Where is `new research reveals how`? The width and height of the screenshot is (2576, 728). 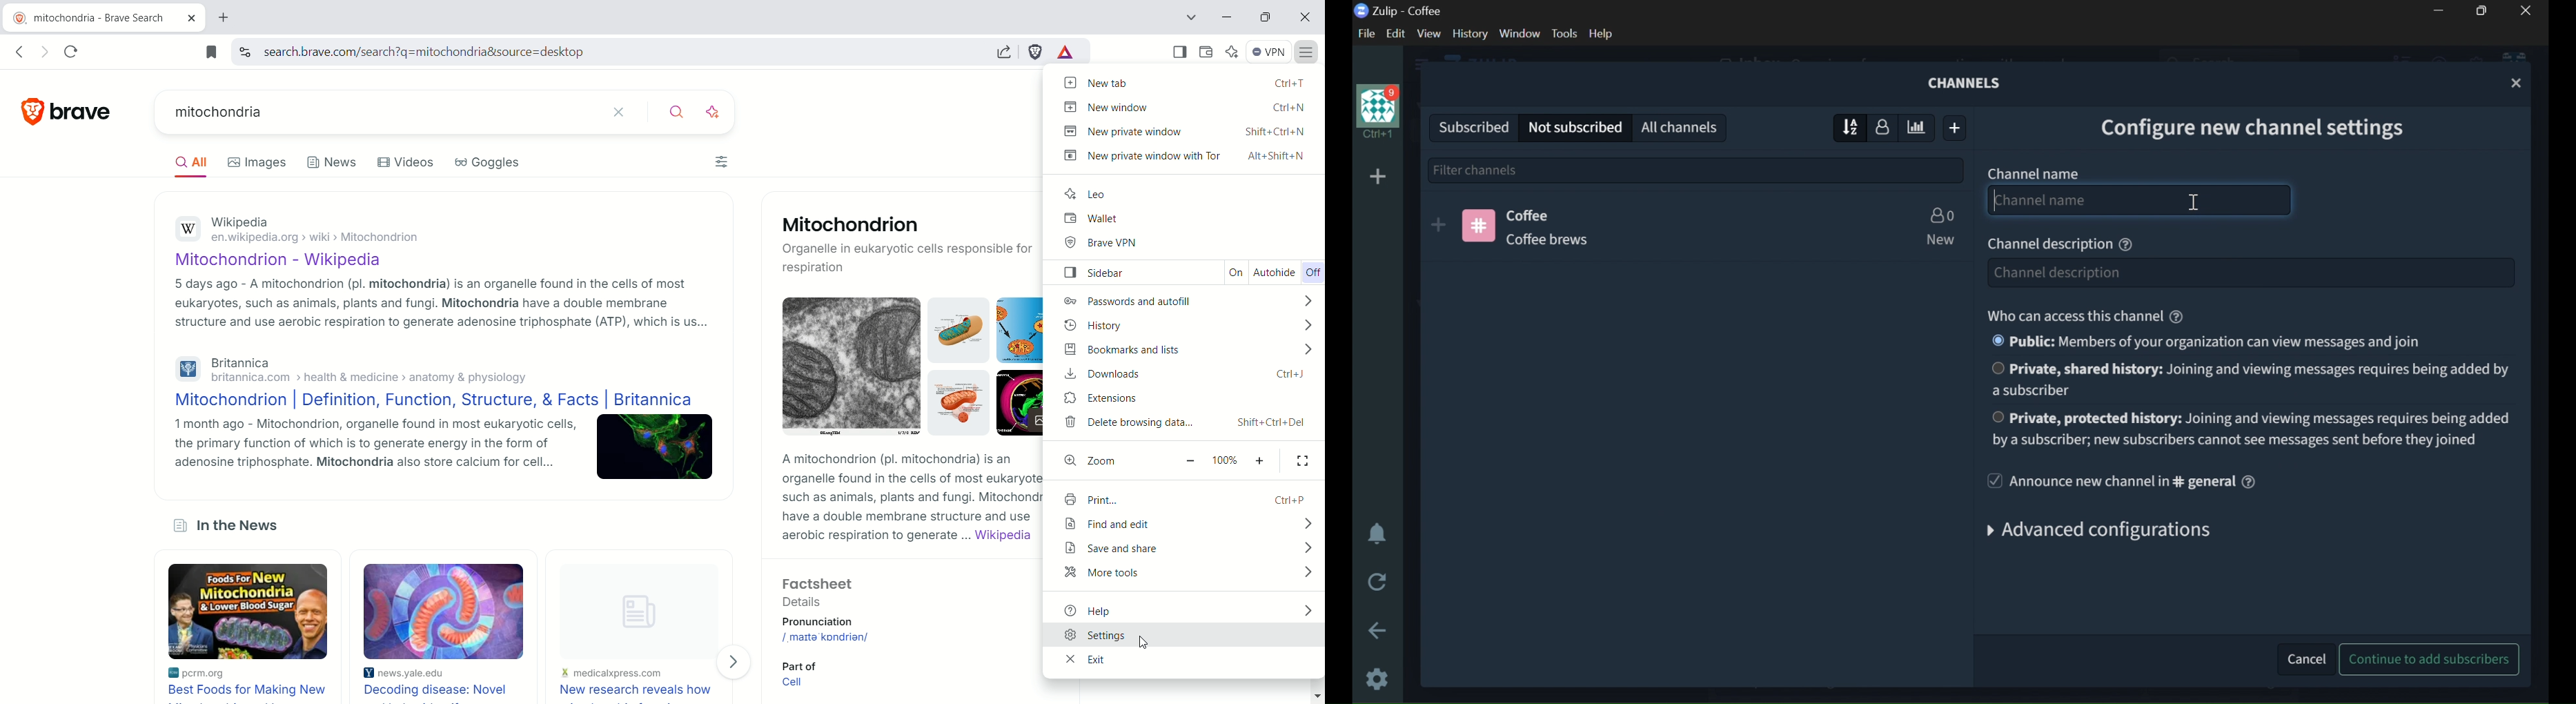
new research reveals how is located at coordinates (643, 638).